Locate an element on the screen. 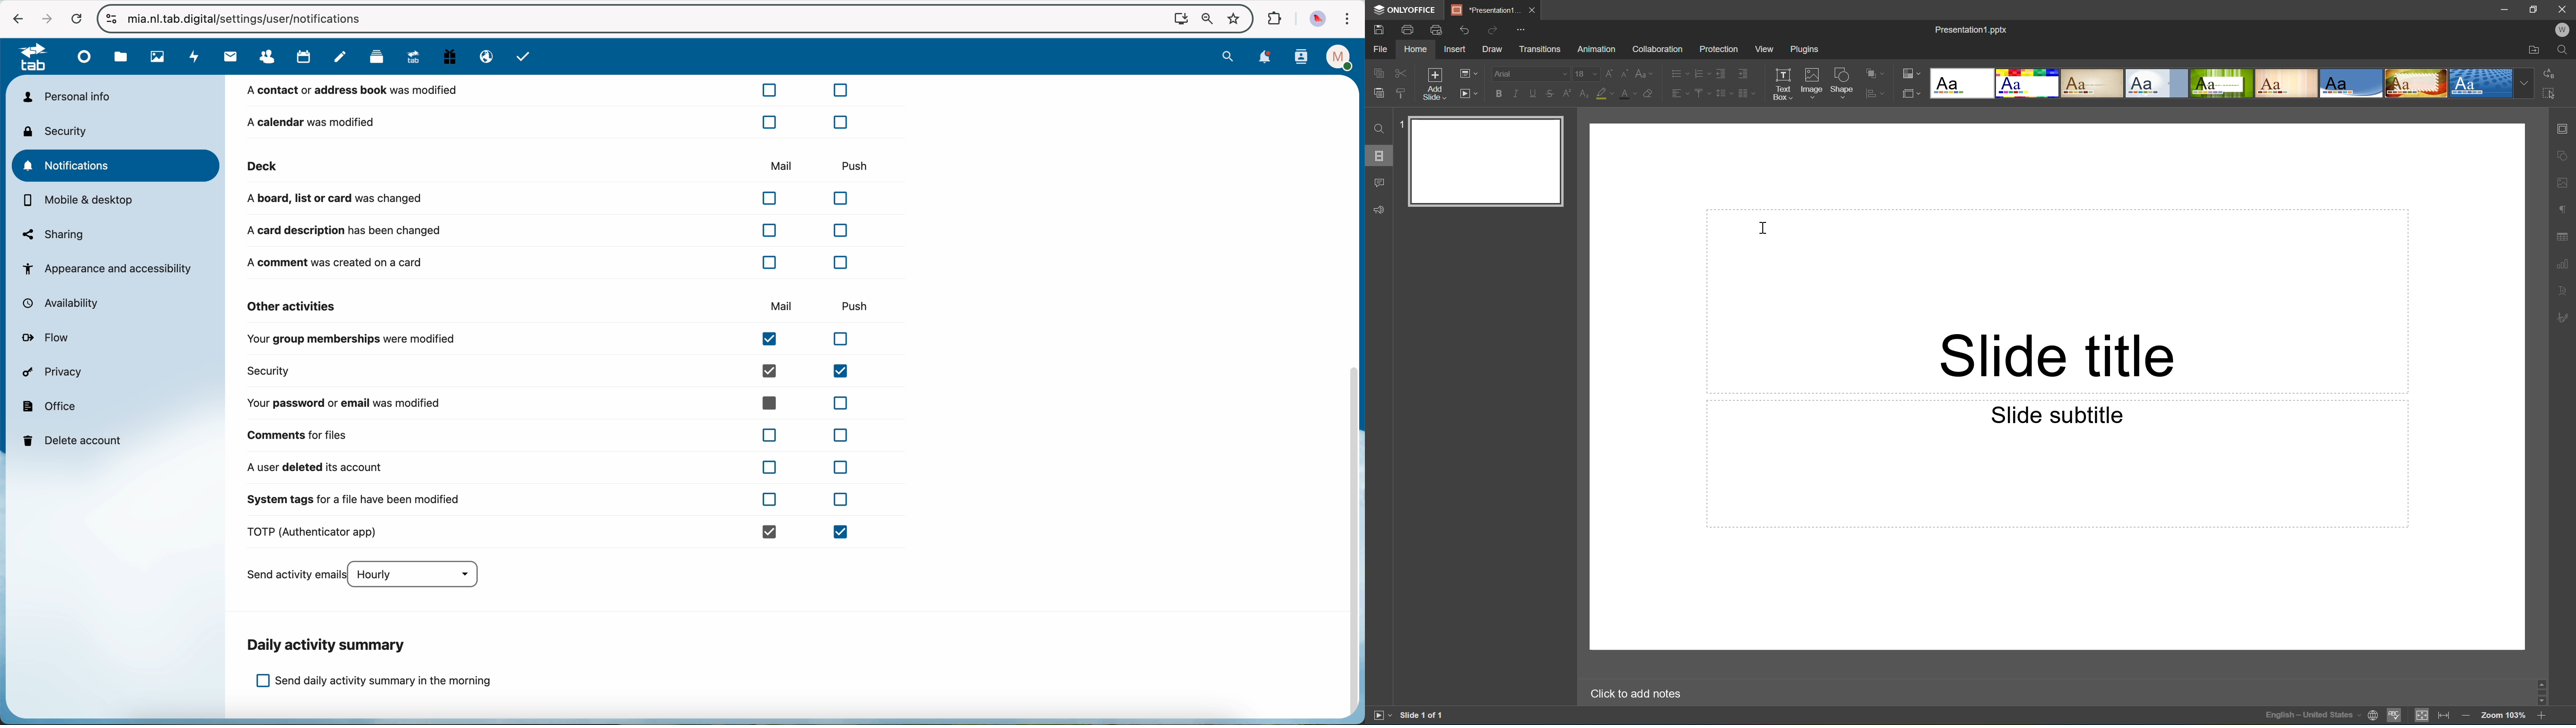  Text art settings is located at coordinates (2564, 290).